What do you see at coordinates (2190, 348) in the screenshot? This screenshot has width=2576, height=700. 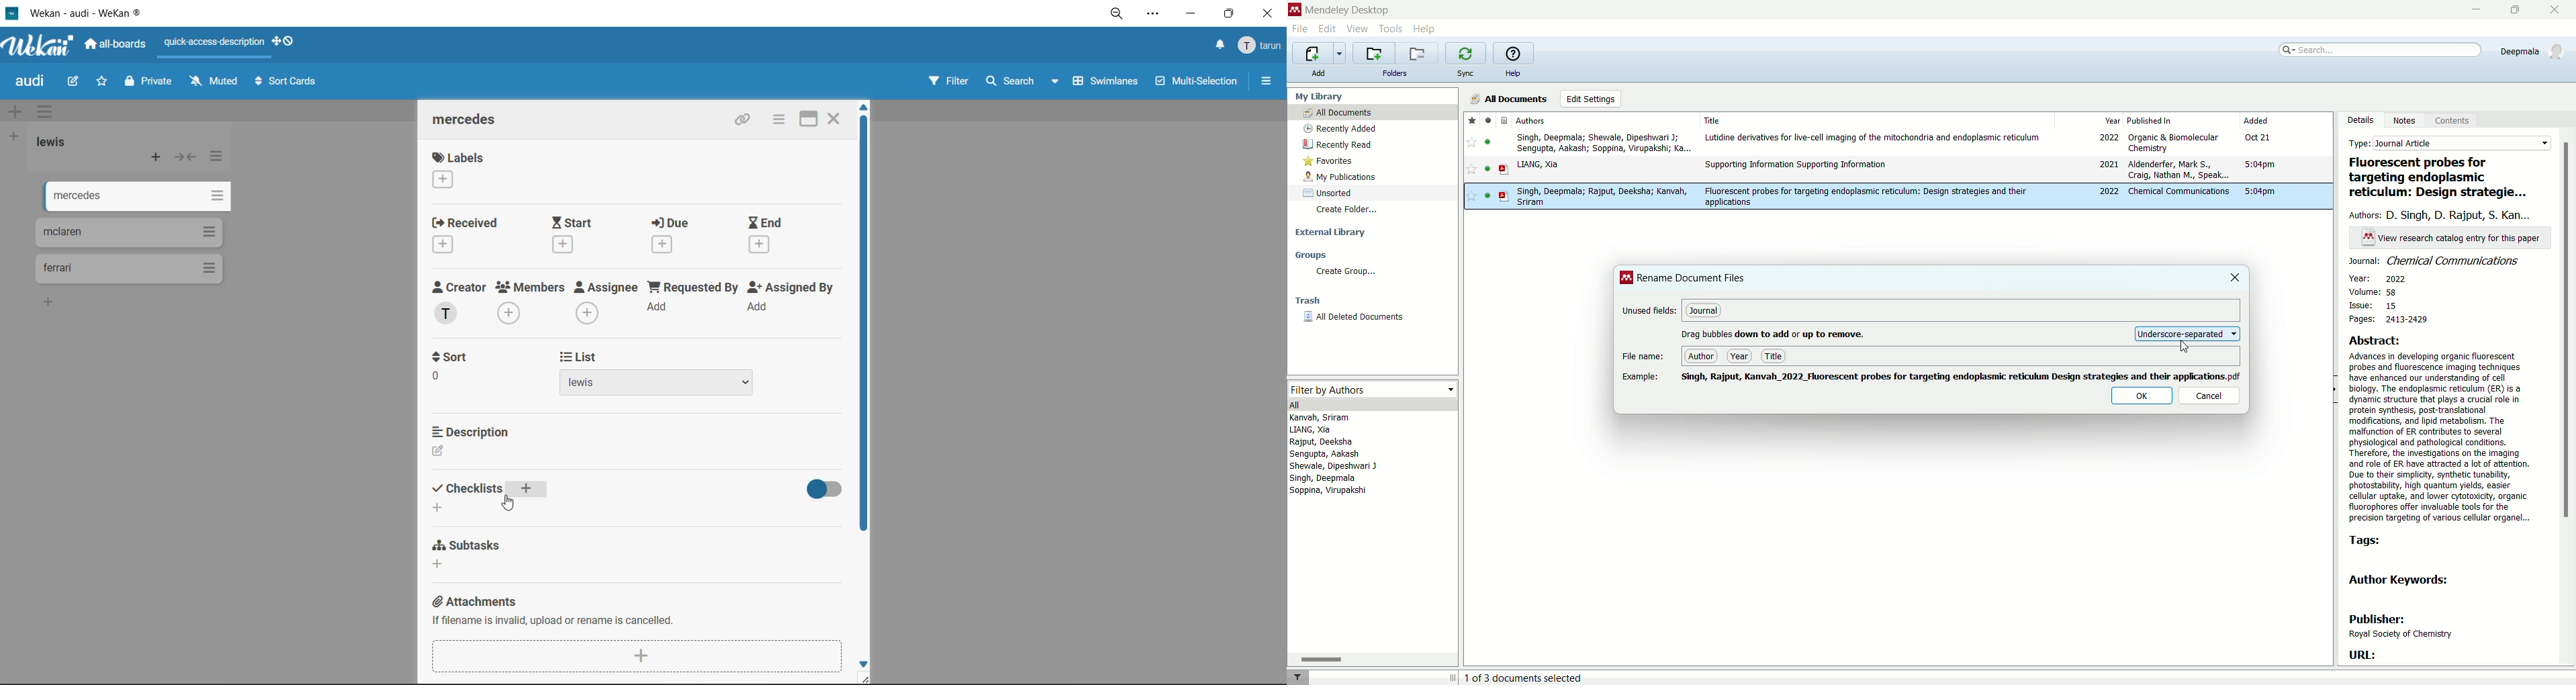 I see `cursor` at bounding box center [2190, 348].